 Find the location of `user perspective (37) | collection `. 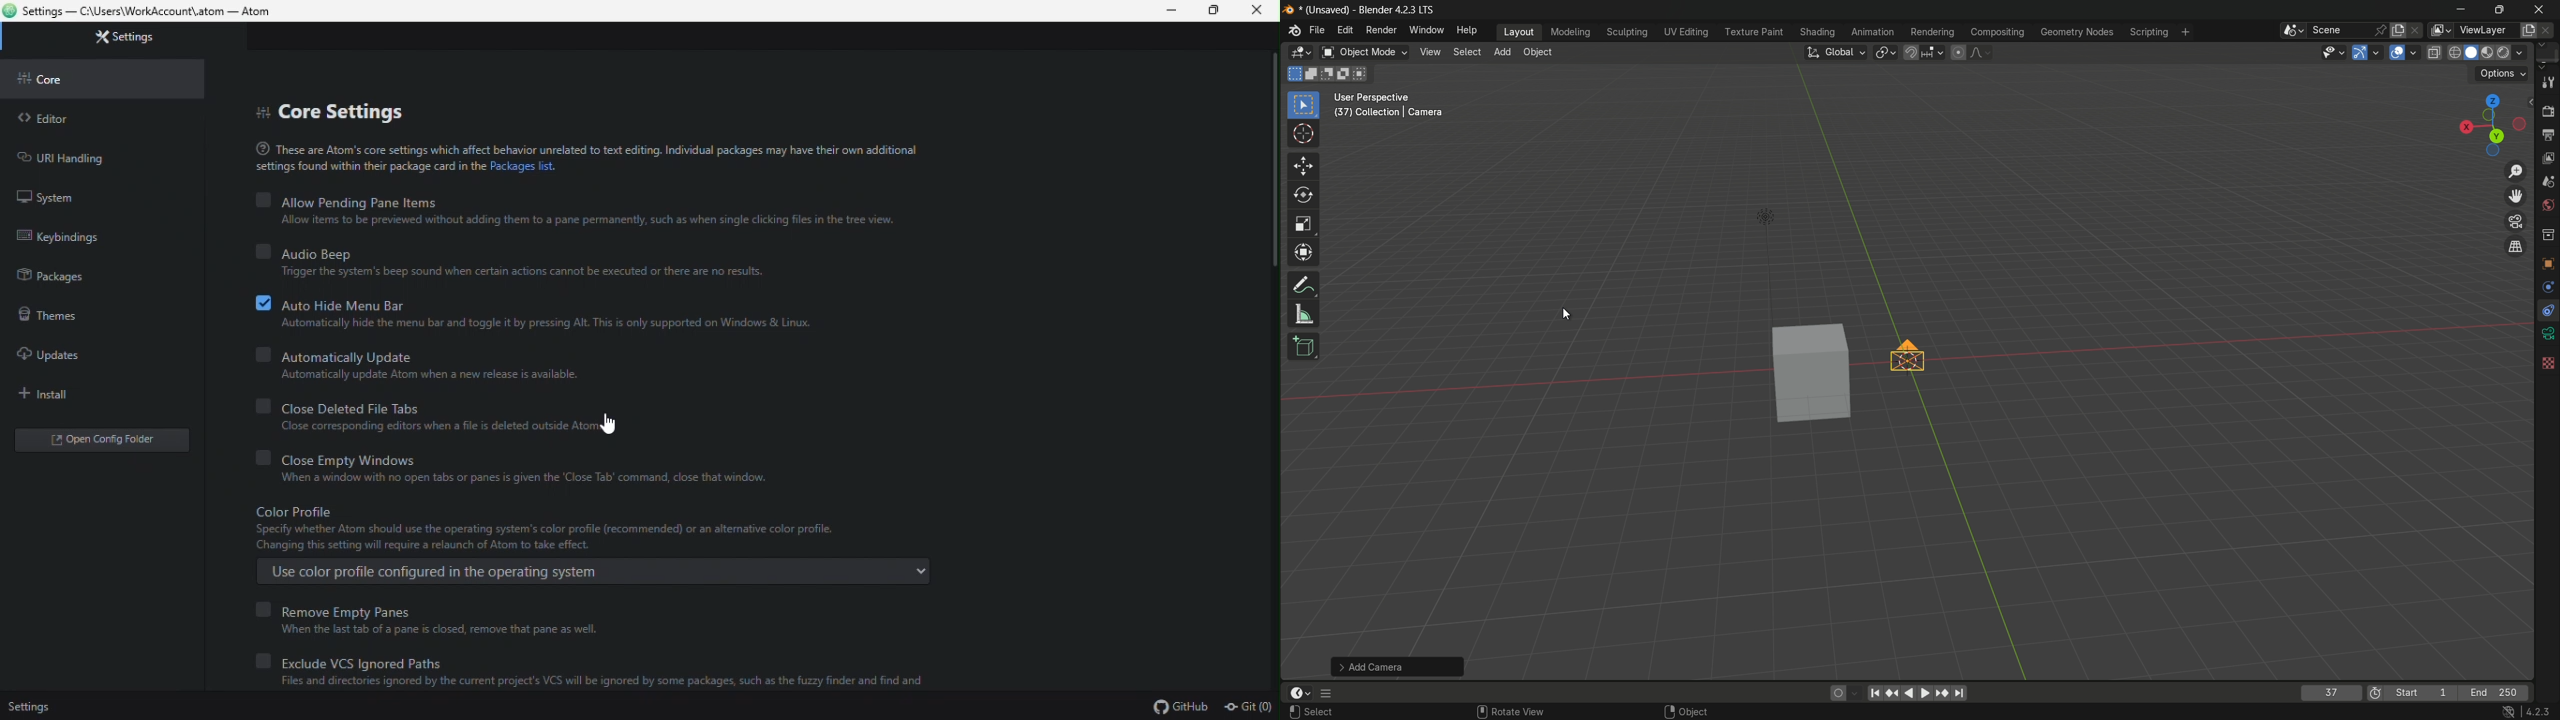

user perspective (37) | collection  is located at coordinates (1389, 105).